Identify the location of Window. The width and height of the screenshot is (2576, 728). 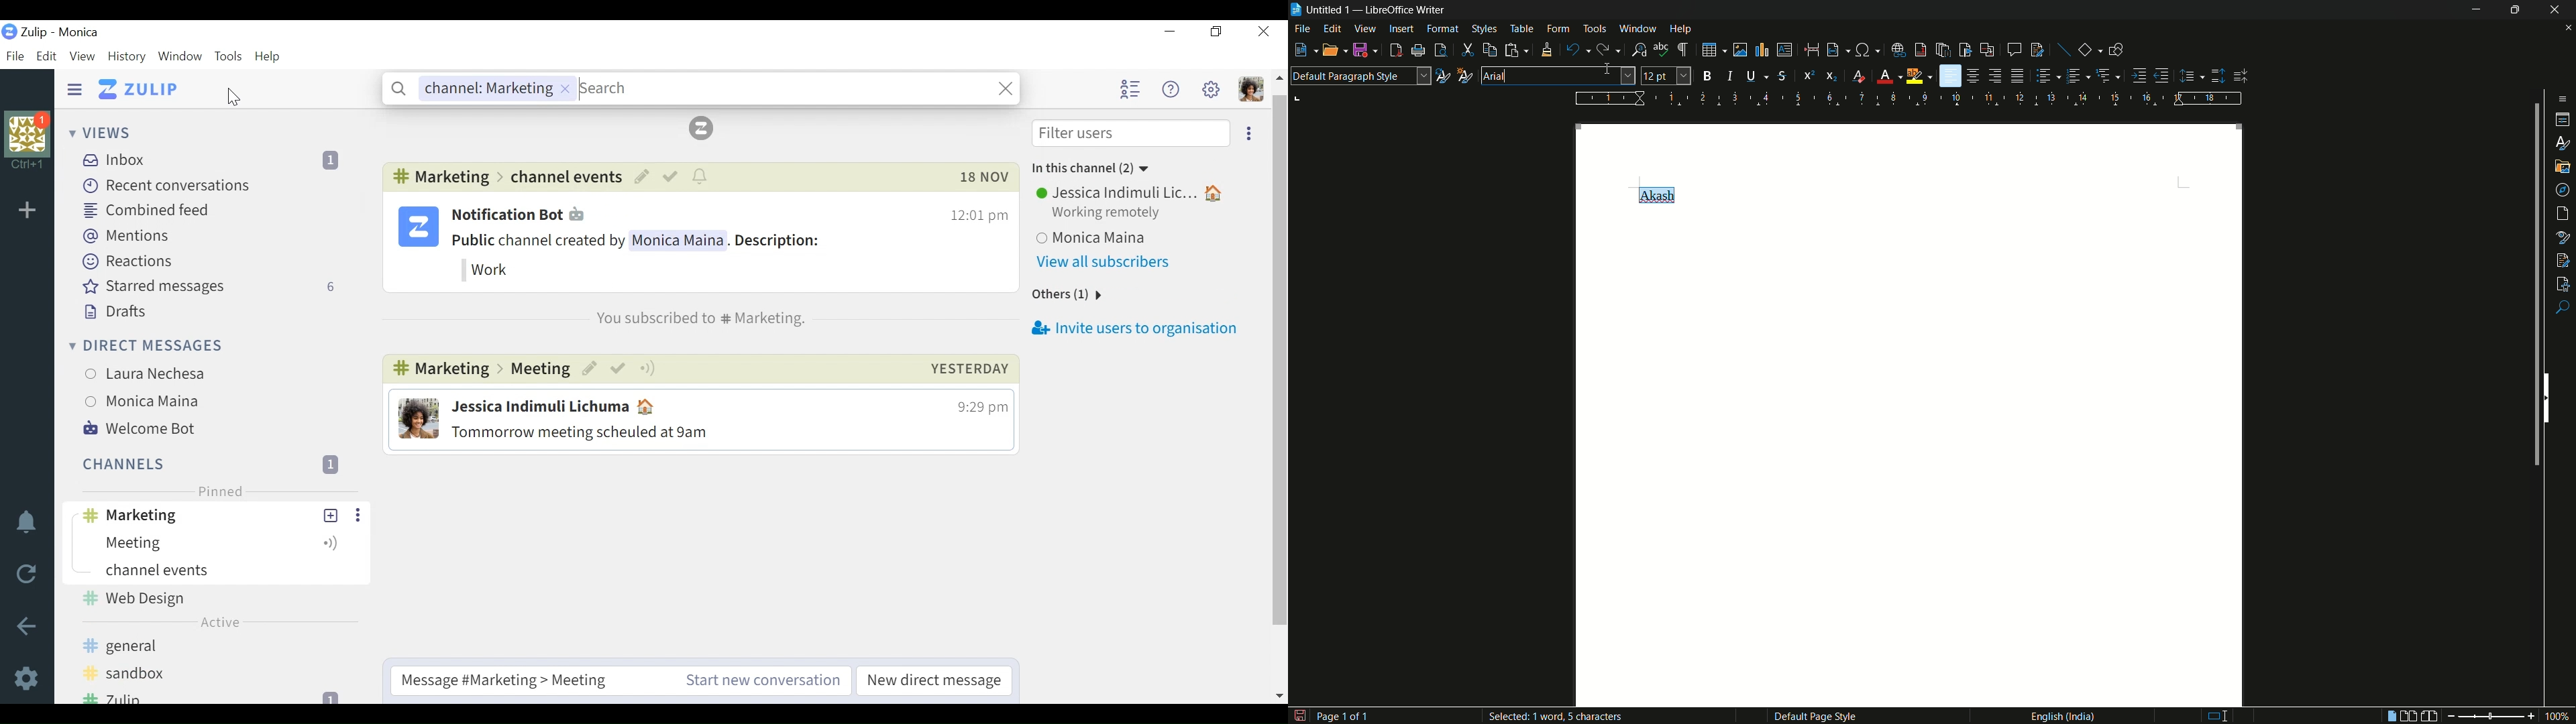
(182, 56).